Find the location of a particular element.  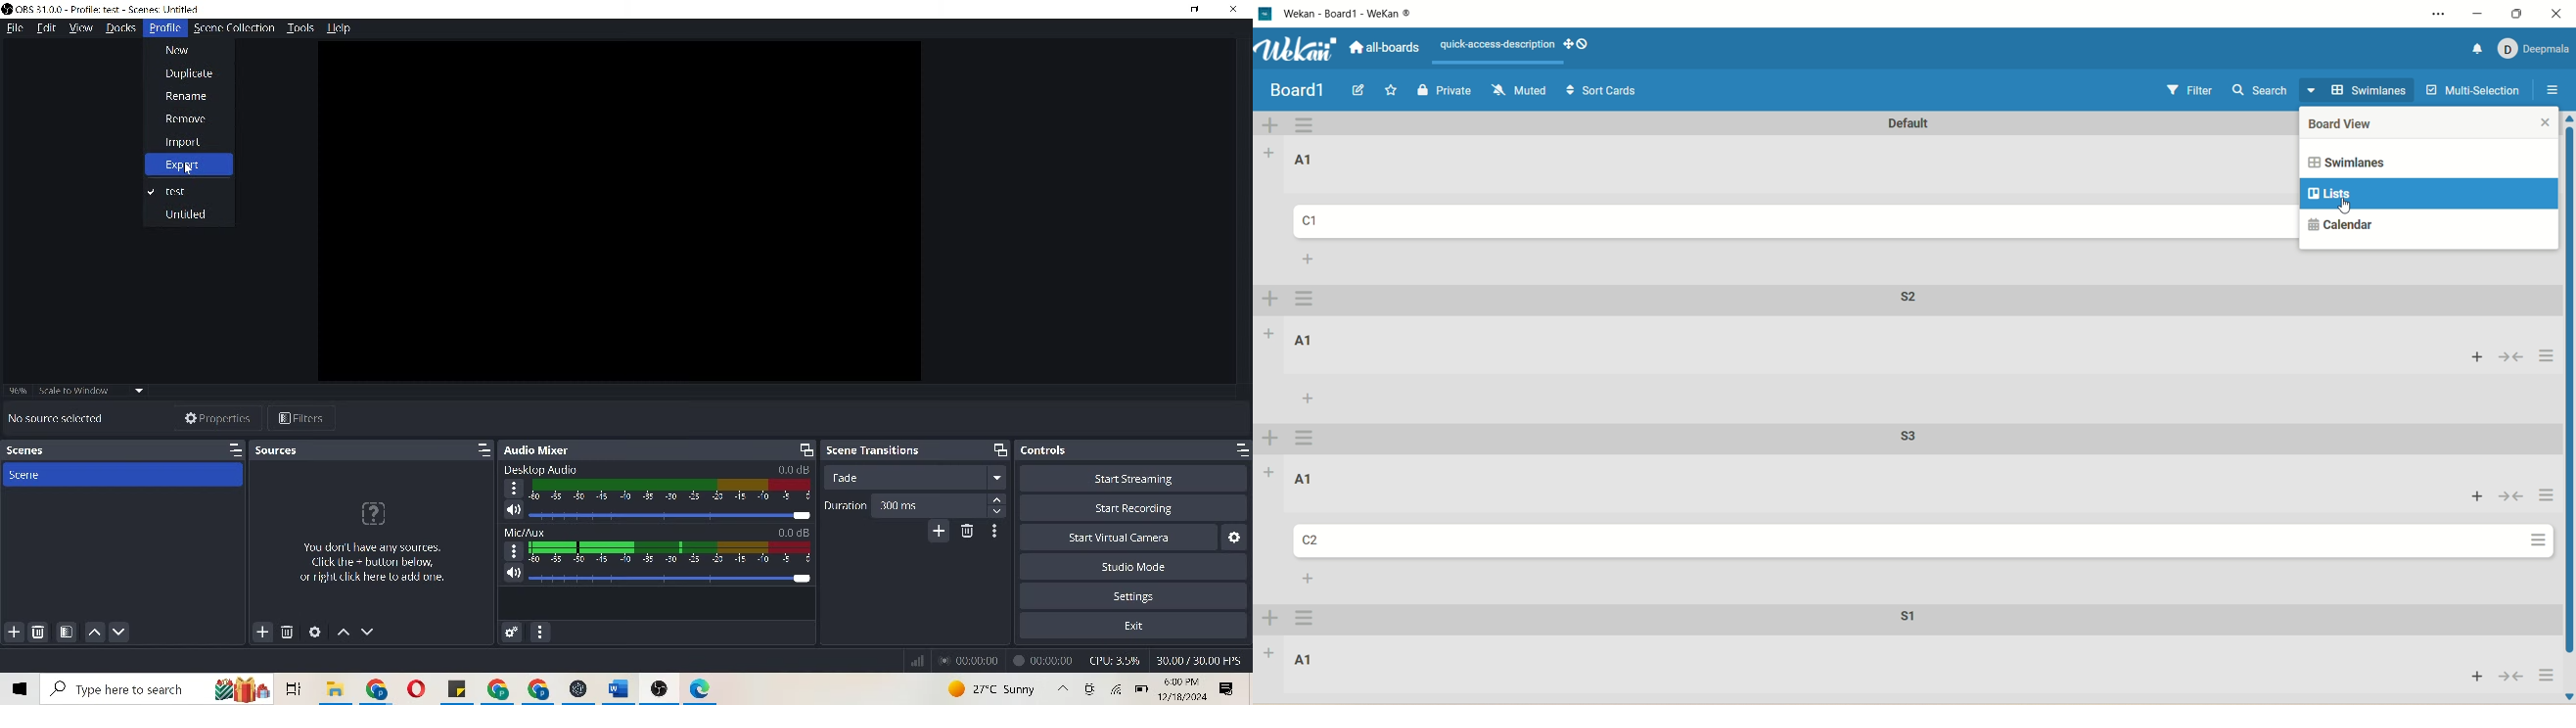

multi-selection is located at coordinates (2473, 90).